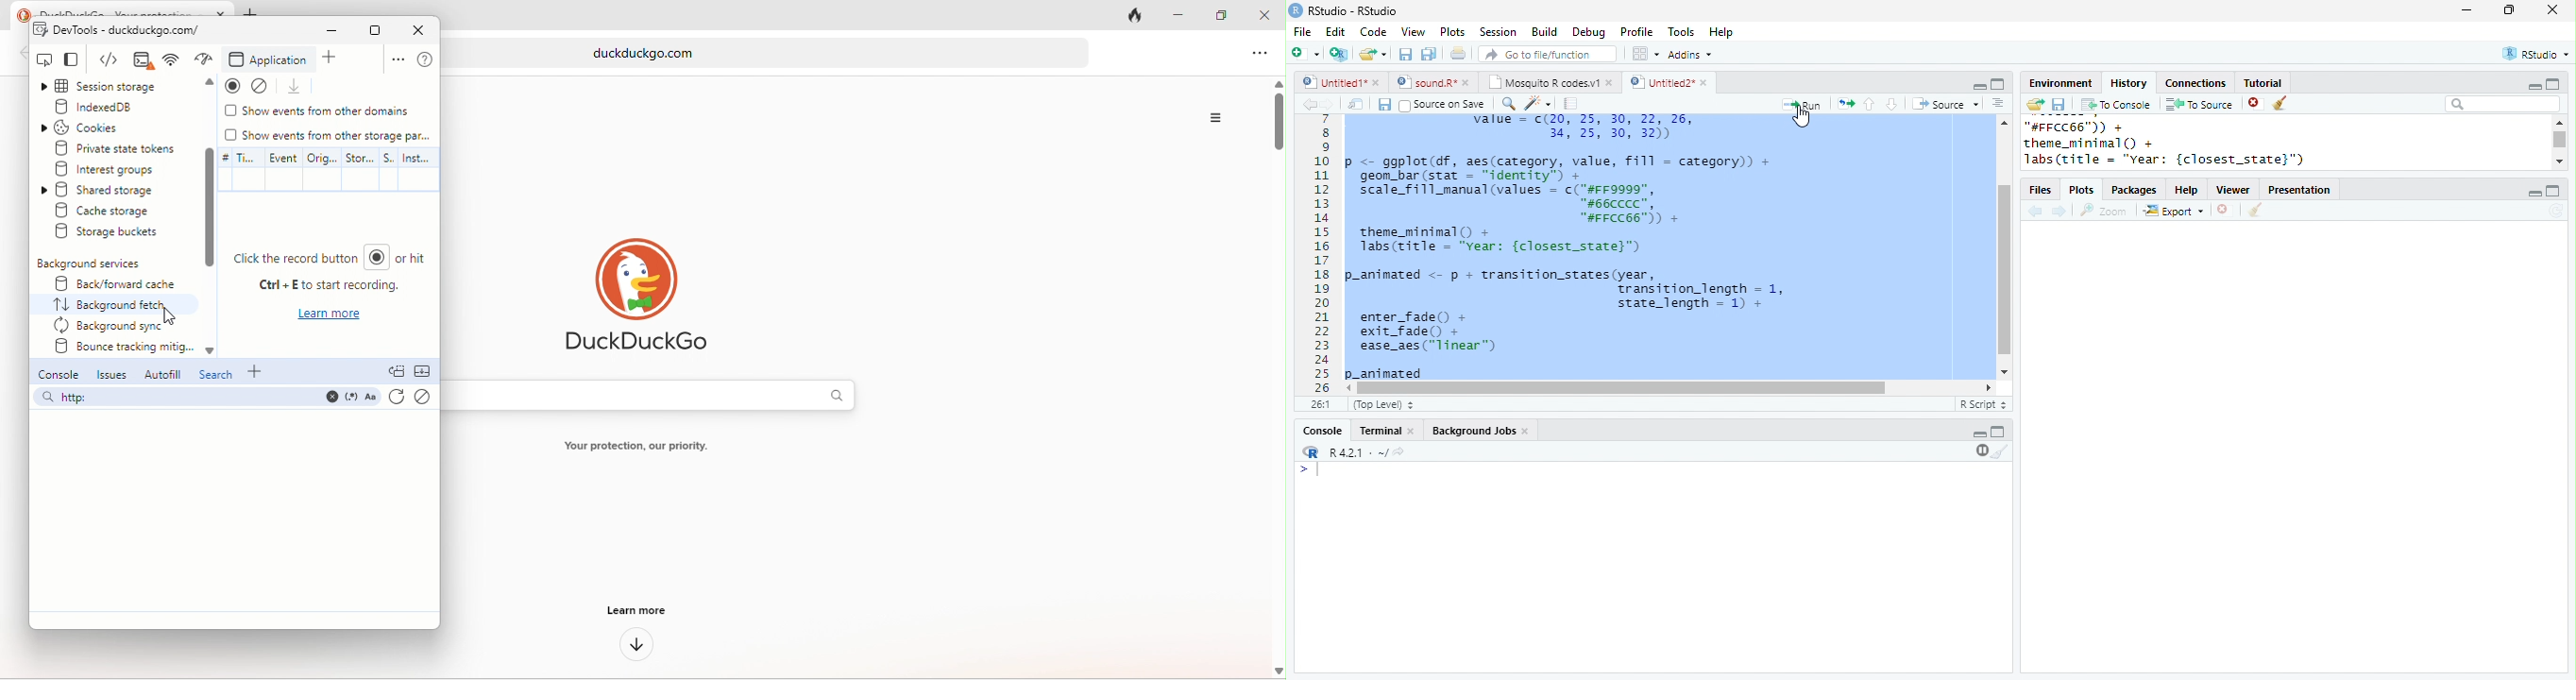 This screenshot has width=2576, height=700. I want to click on Source, so click(1945, 103).